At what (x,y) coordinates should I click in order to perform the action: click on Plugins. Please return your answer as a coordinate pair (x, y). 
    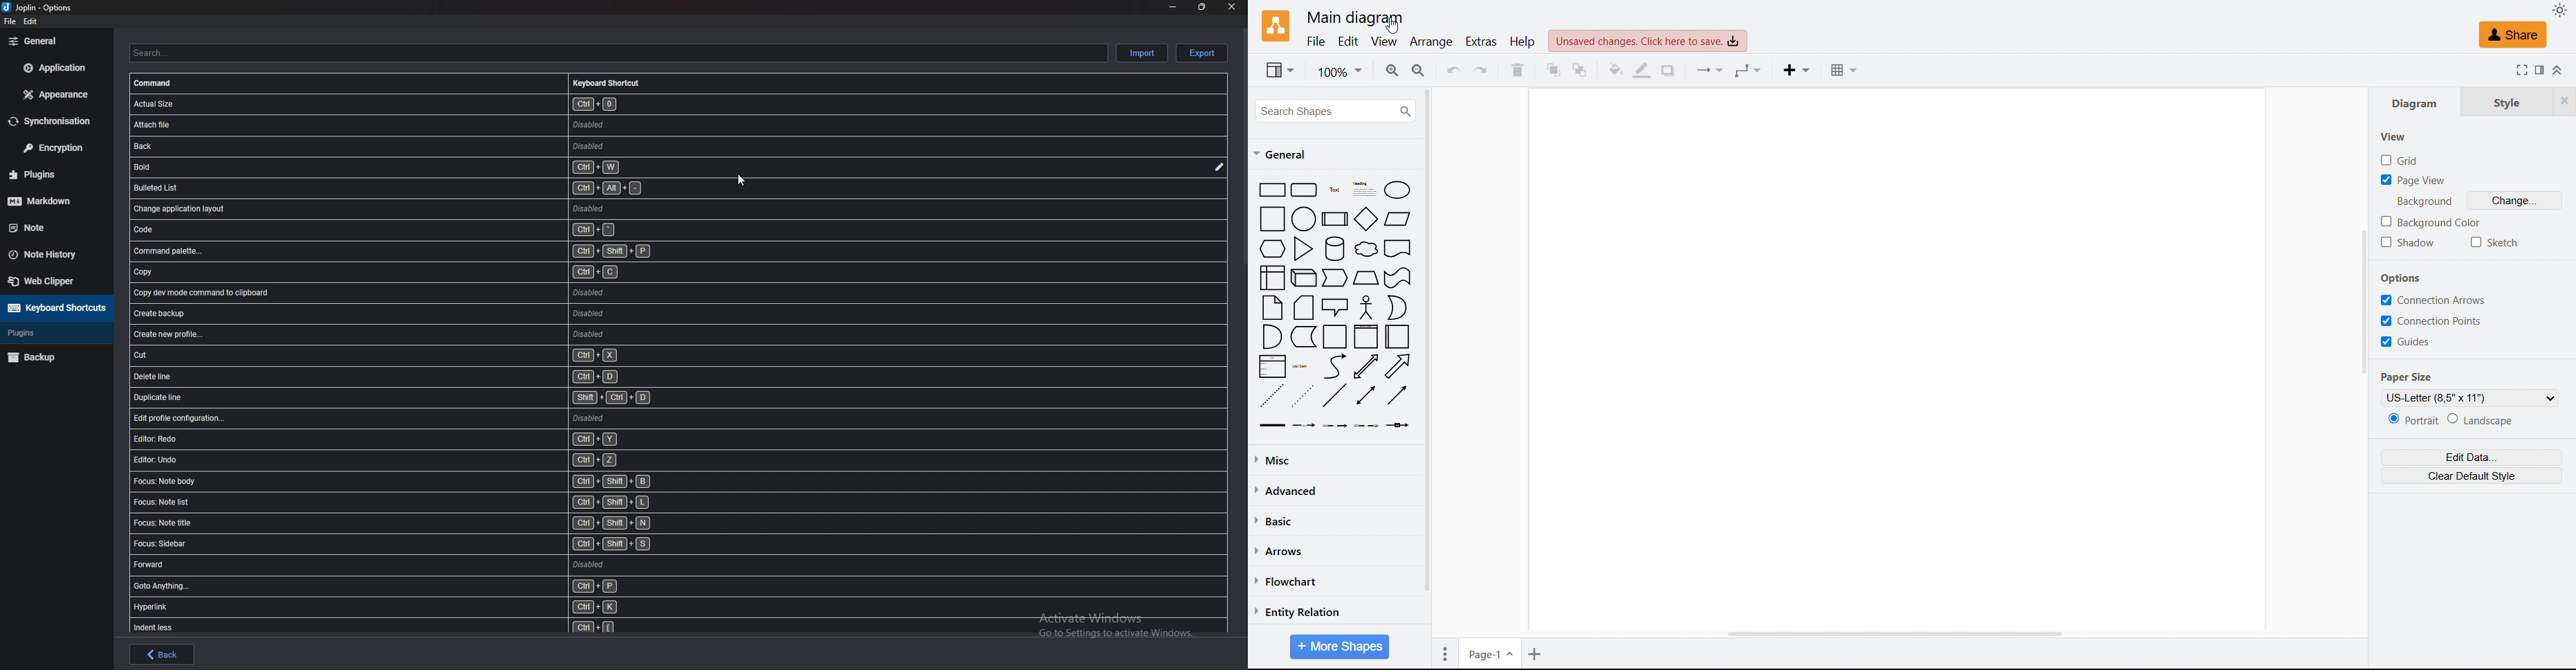
    Looking at the image, I should click on (51, 332).